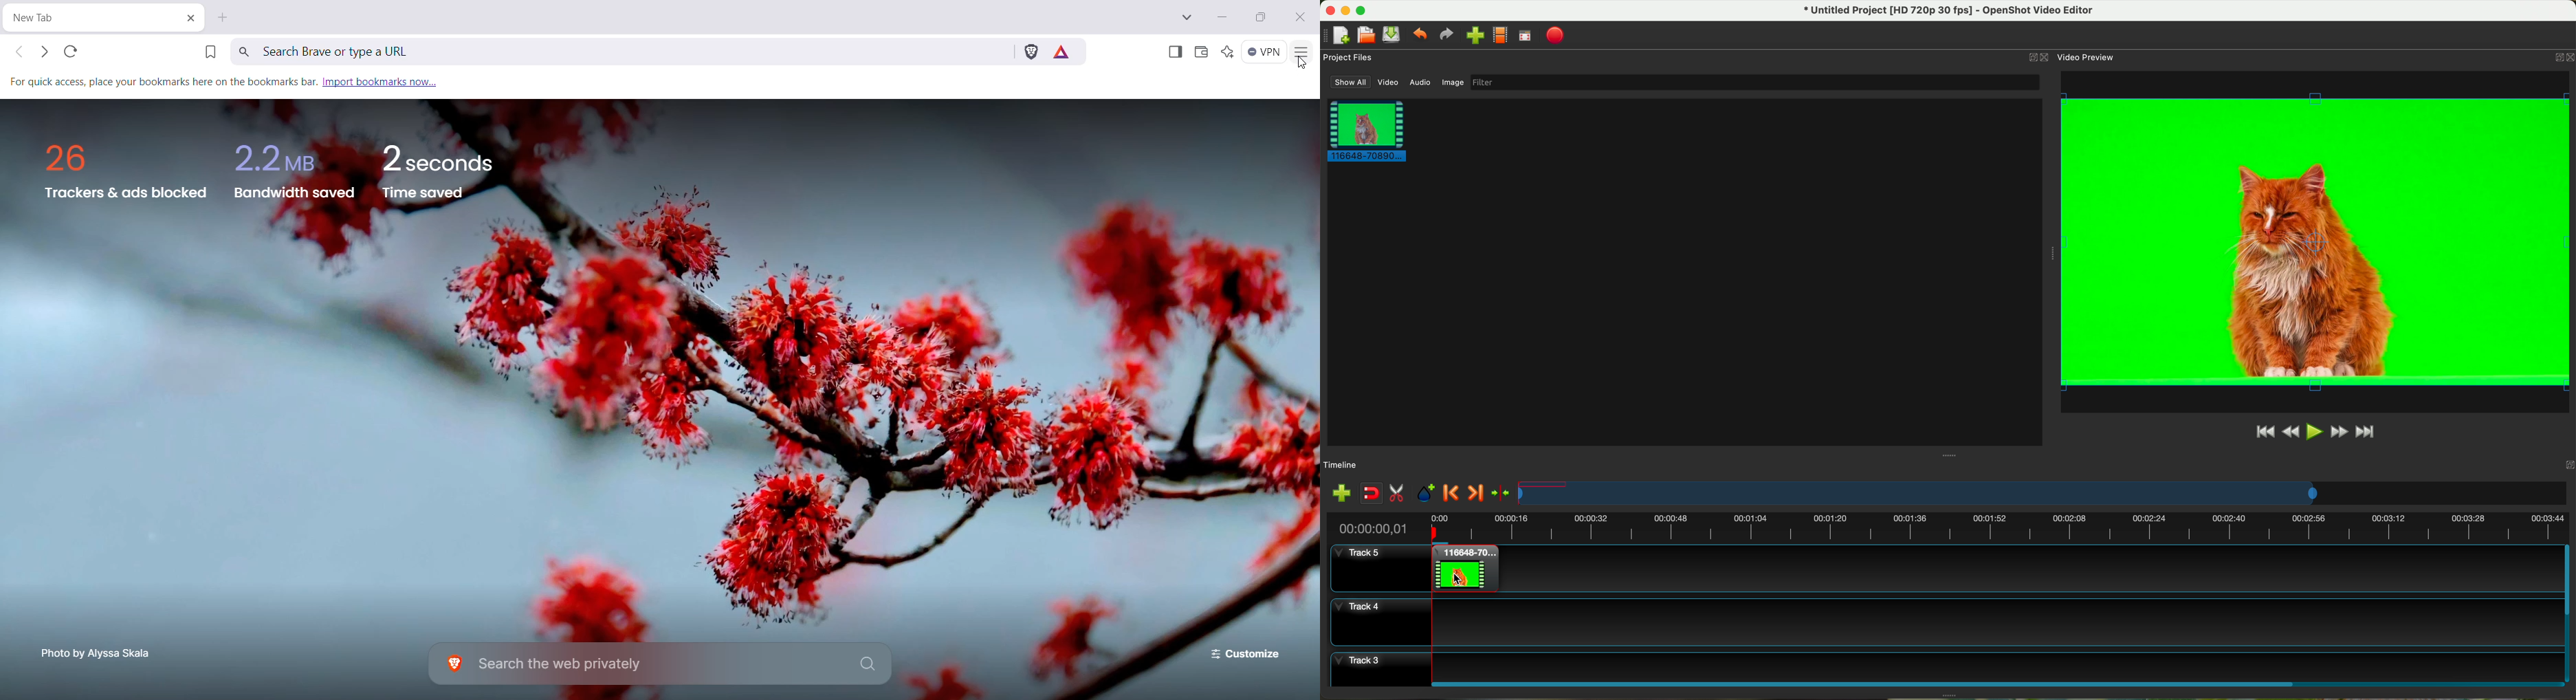 This screenshot has height=700, width=2576. What do you see at coordinates (1473, 32) in the screenshot?
I see `click on import file` at bounding box center [1473, 32].